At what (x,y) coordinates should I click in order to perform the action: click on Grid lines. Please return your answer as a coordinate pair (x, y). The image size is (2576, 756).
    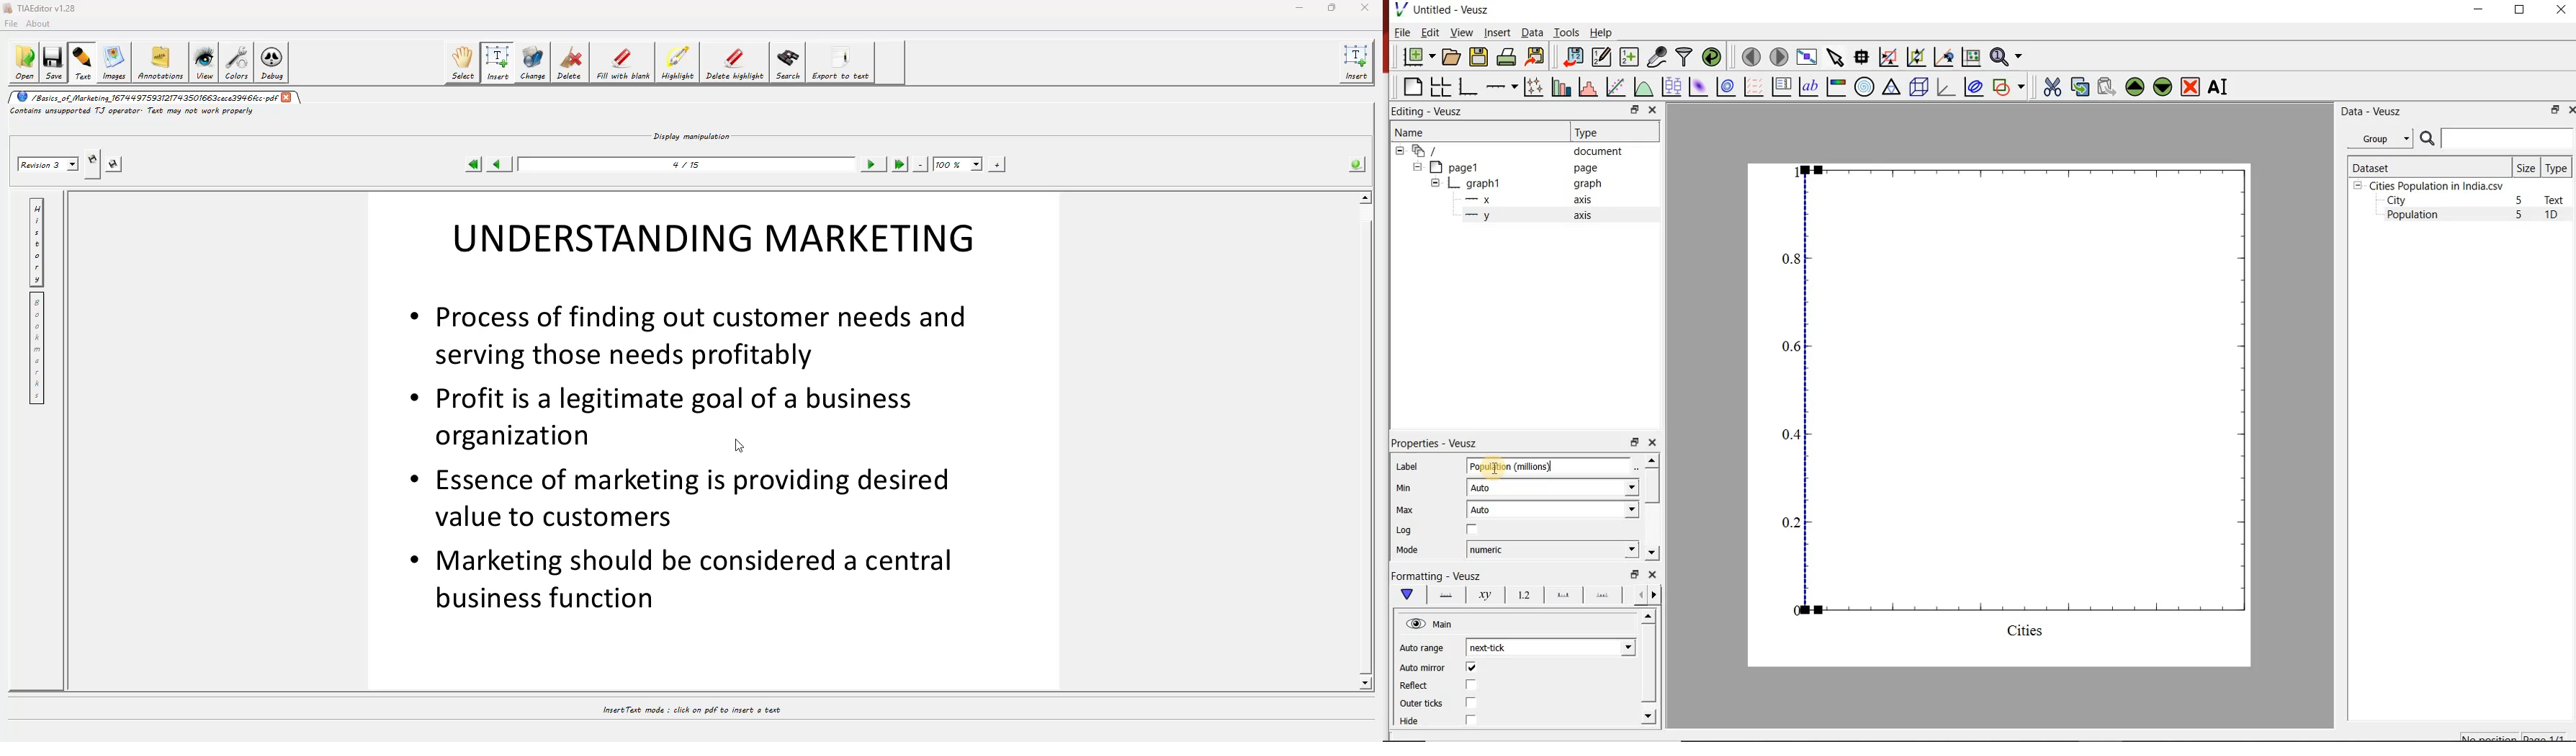
    Looking at the image, I should click on (1649, 594).